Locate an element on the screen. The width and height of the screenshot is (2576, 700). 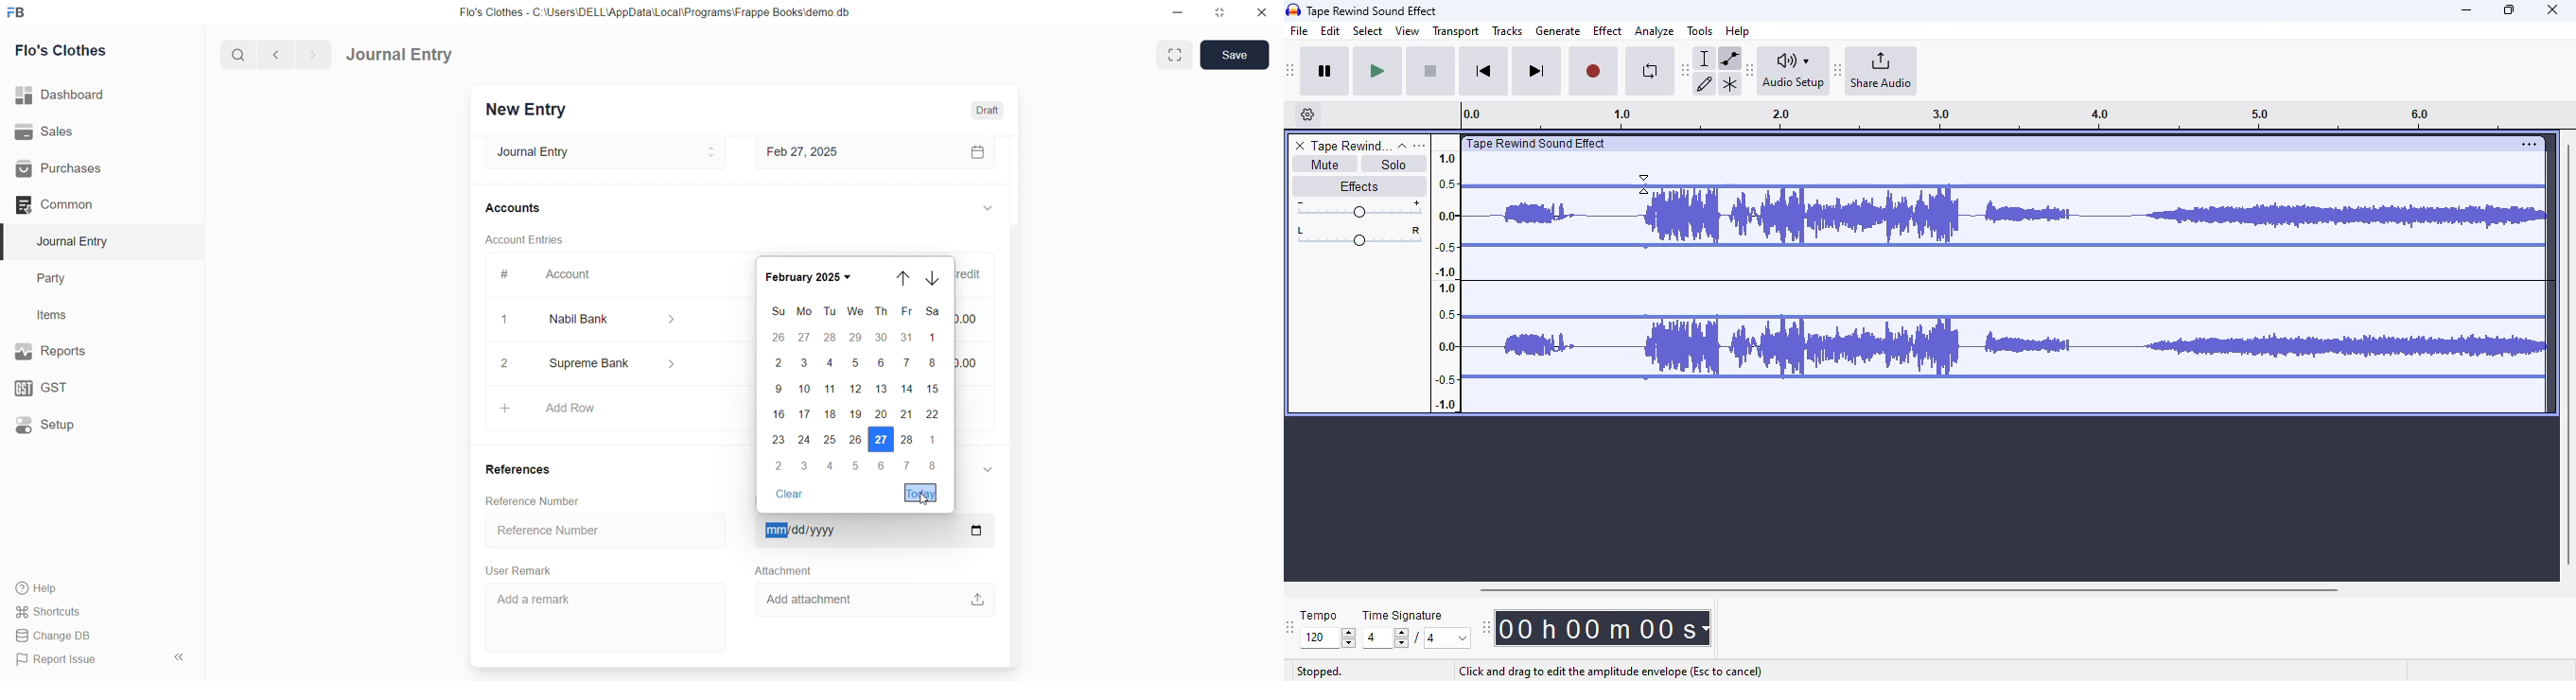
References is located at coordinates (519, 471).